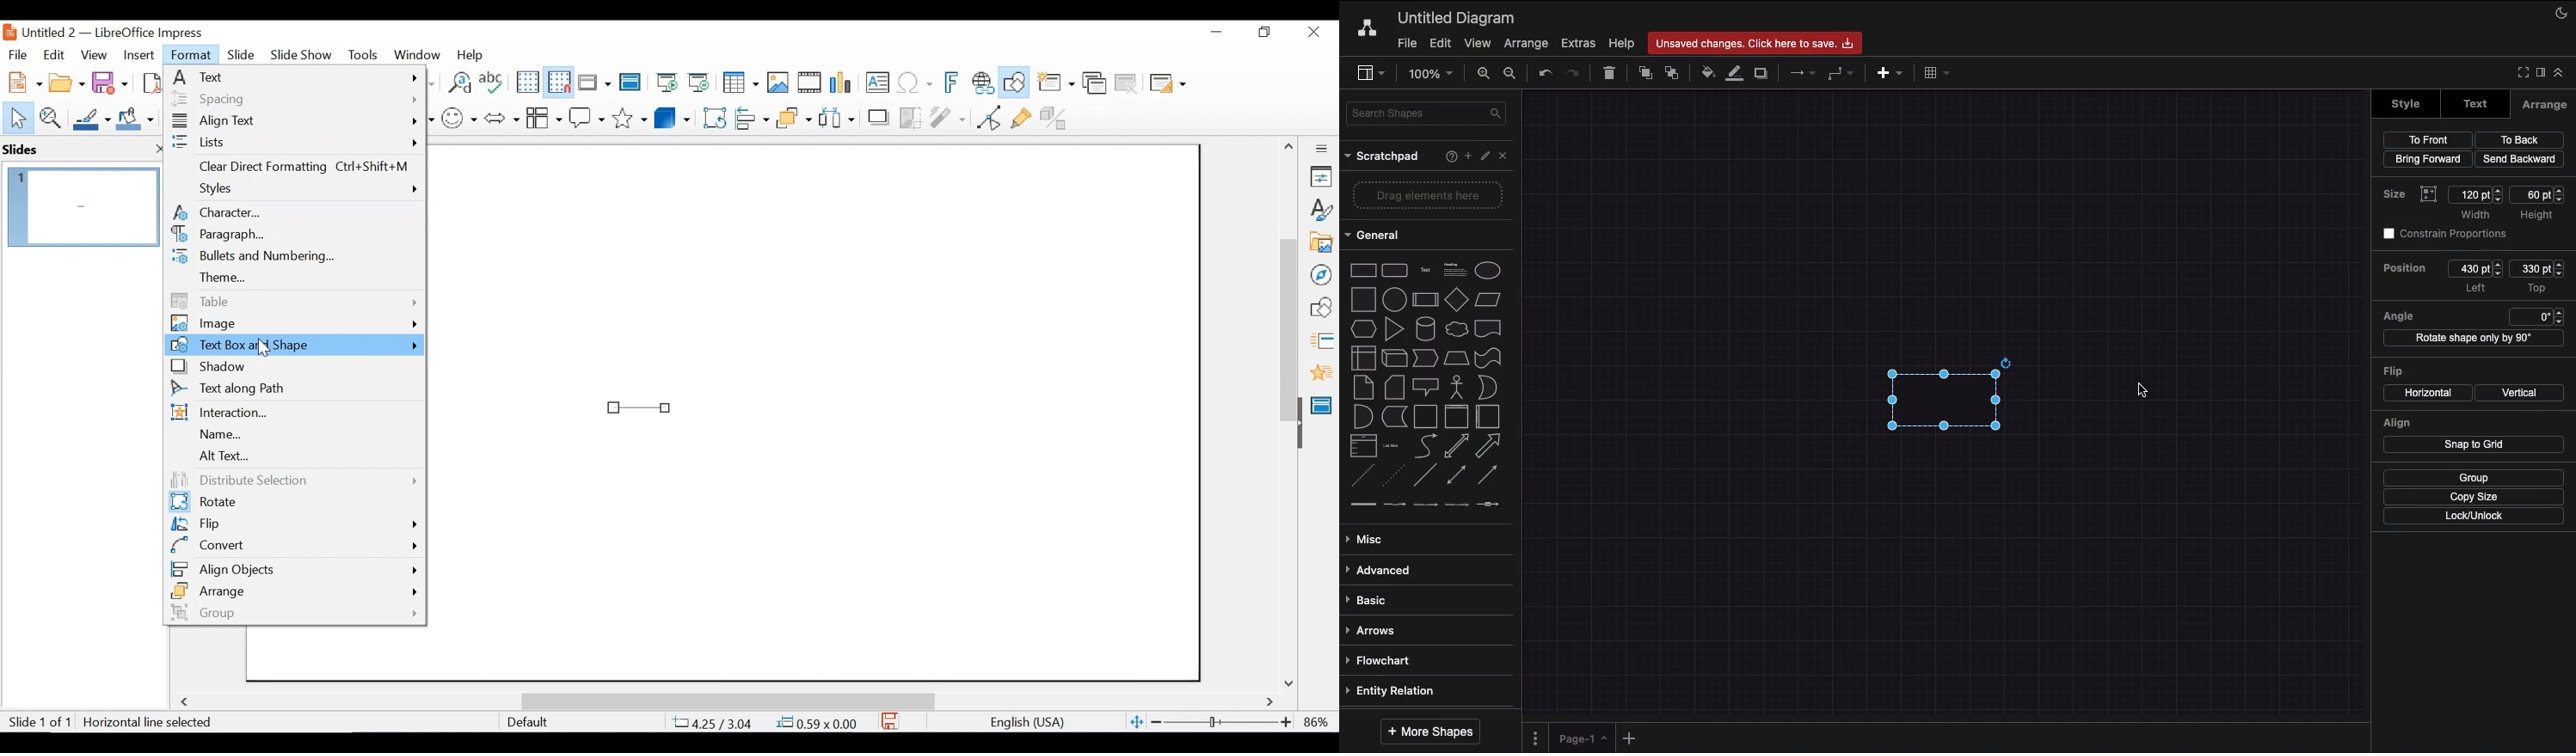 The height and width of the screenshot is (756, 2576). What do you see at coordinates (1406, 43) in the screenshot?
I see `File` at bounding box center [1406, 43].